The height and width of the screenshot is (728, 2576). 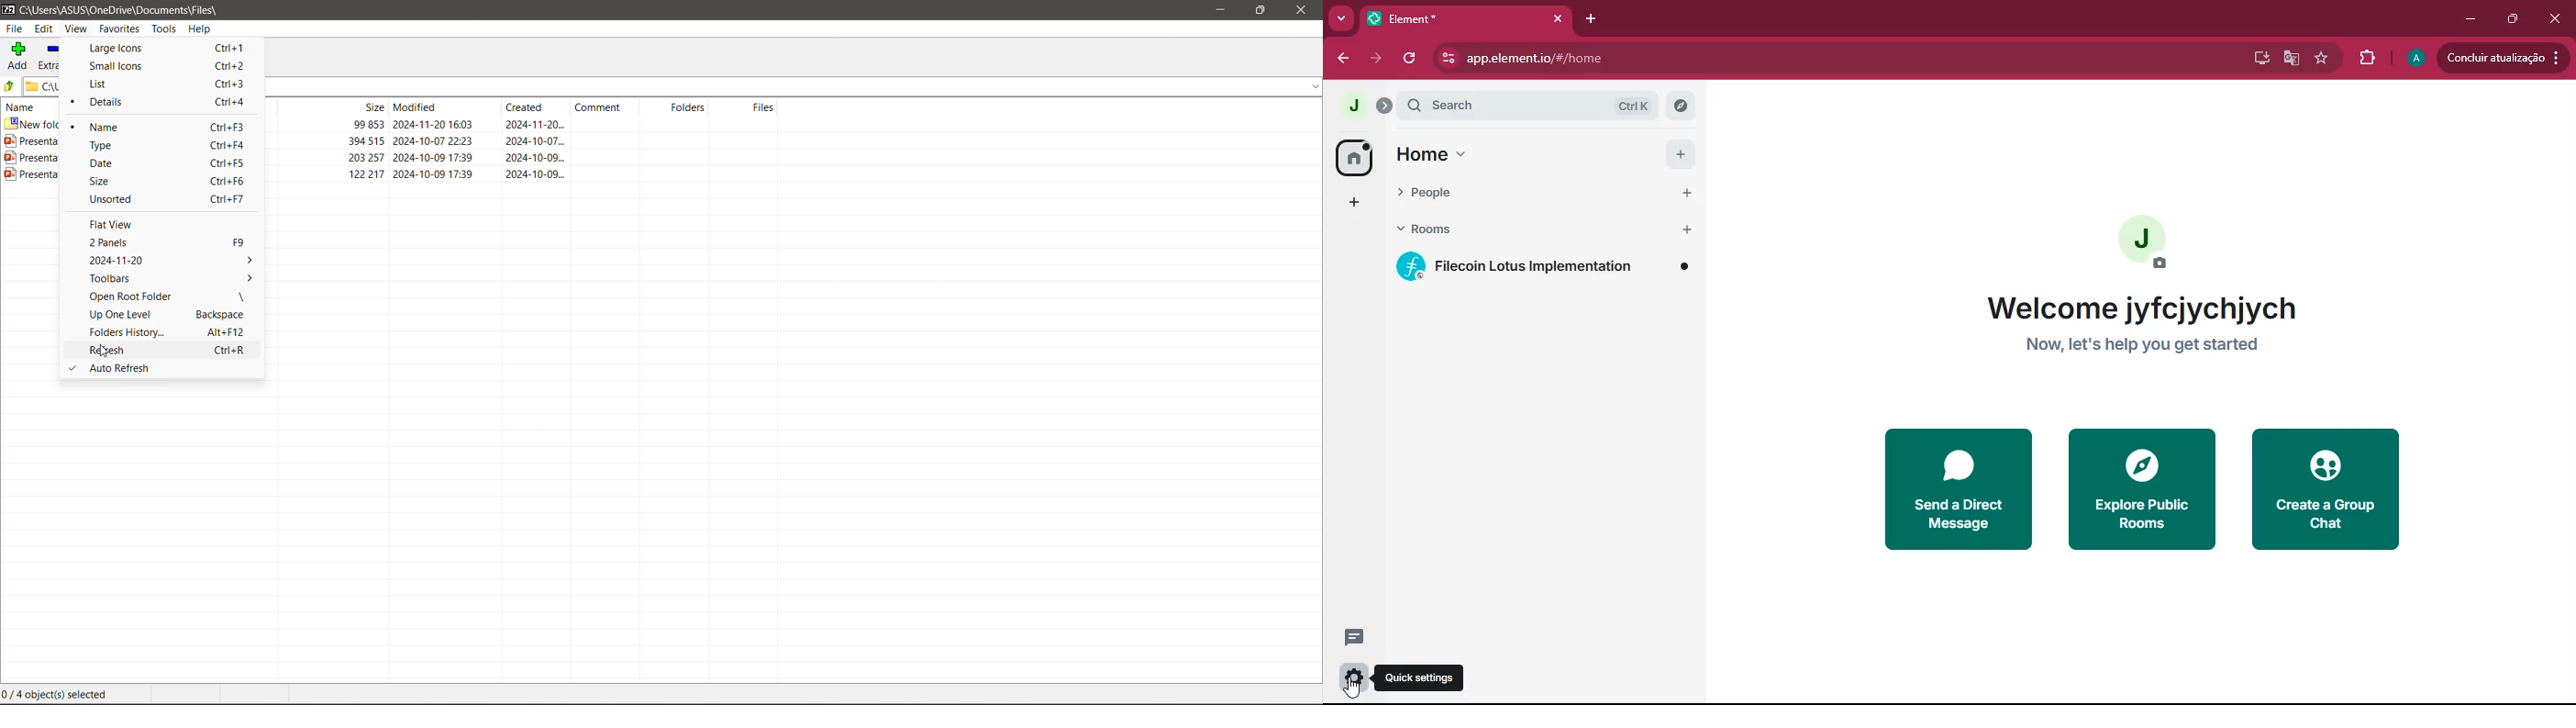 What do you see at coordinates (2367, 58) in the screenshot?
I see `extensions` at bounding box center [2367, 58].